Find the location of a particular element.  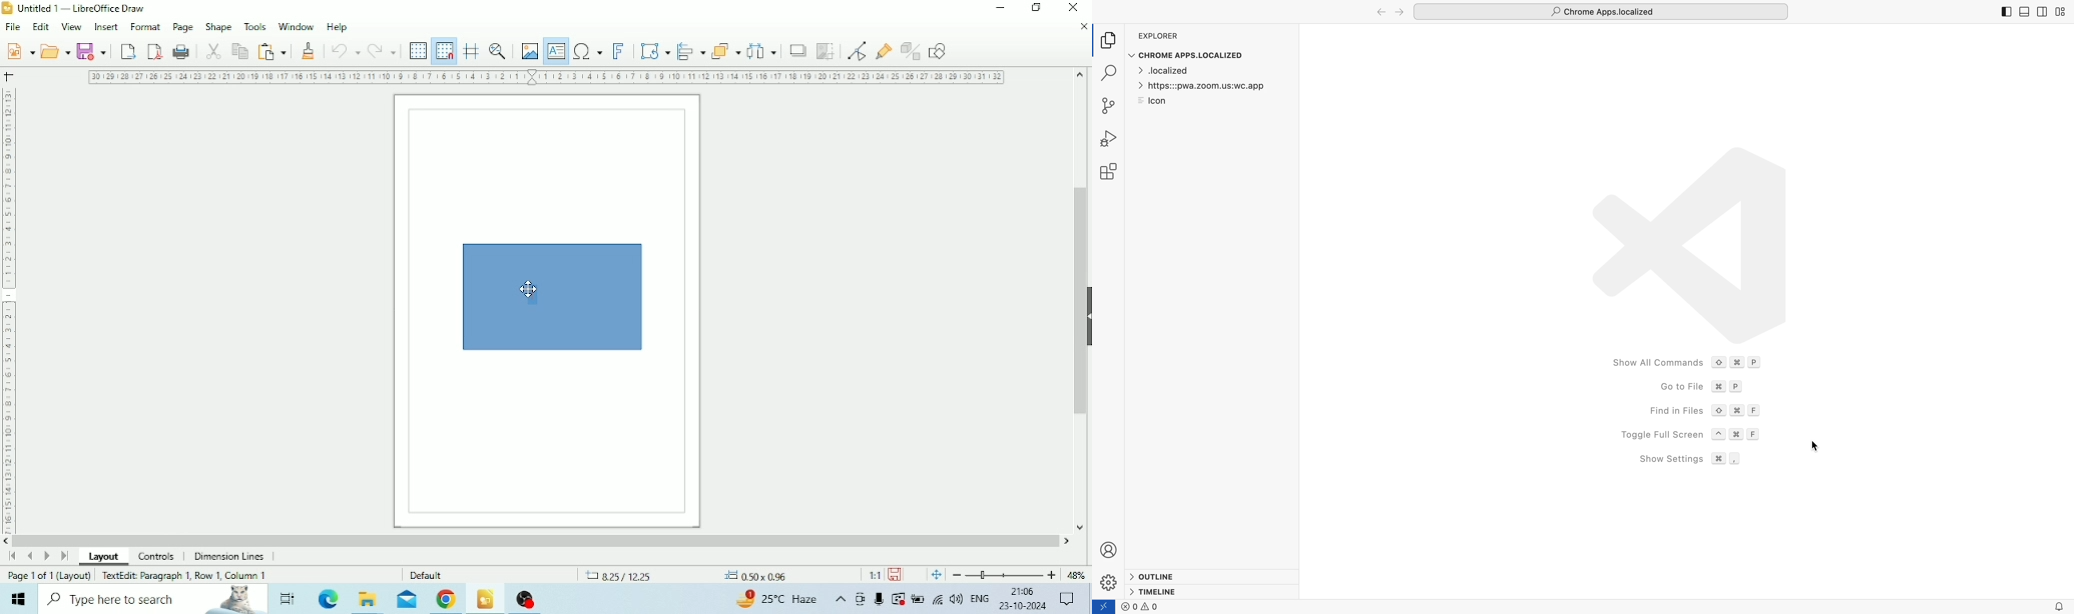

Scroll to first page is located at coordinates (12, 556).